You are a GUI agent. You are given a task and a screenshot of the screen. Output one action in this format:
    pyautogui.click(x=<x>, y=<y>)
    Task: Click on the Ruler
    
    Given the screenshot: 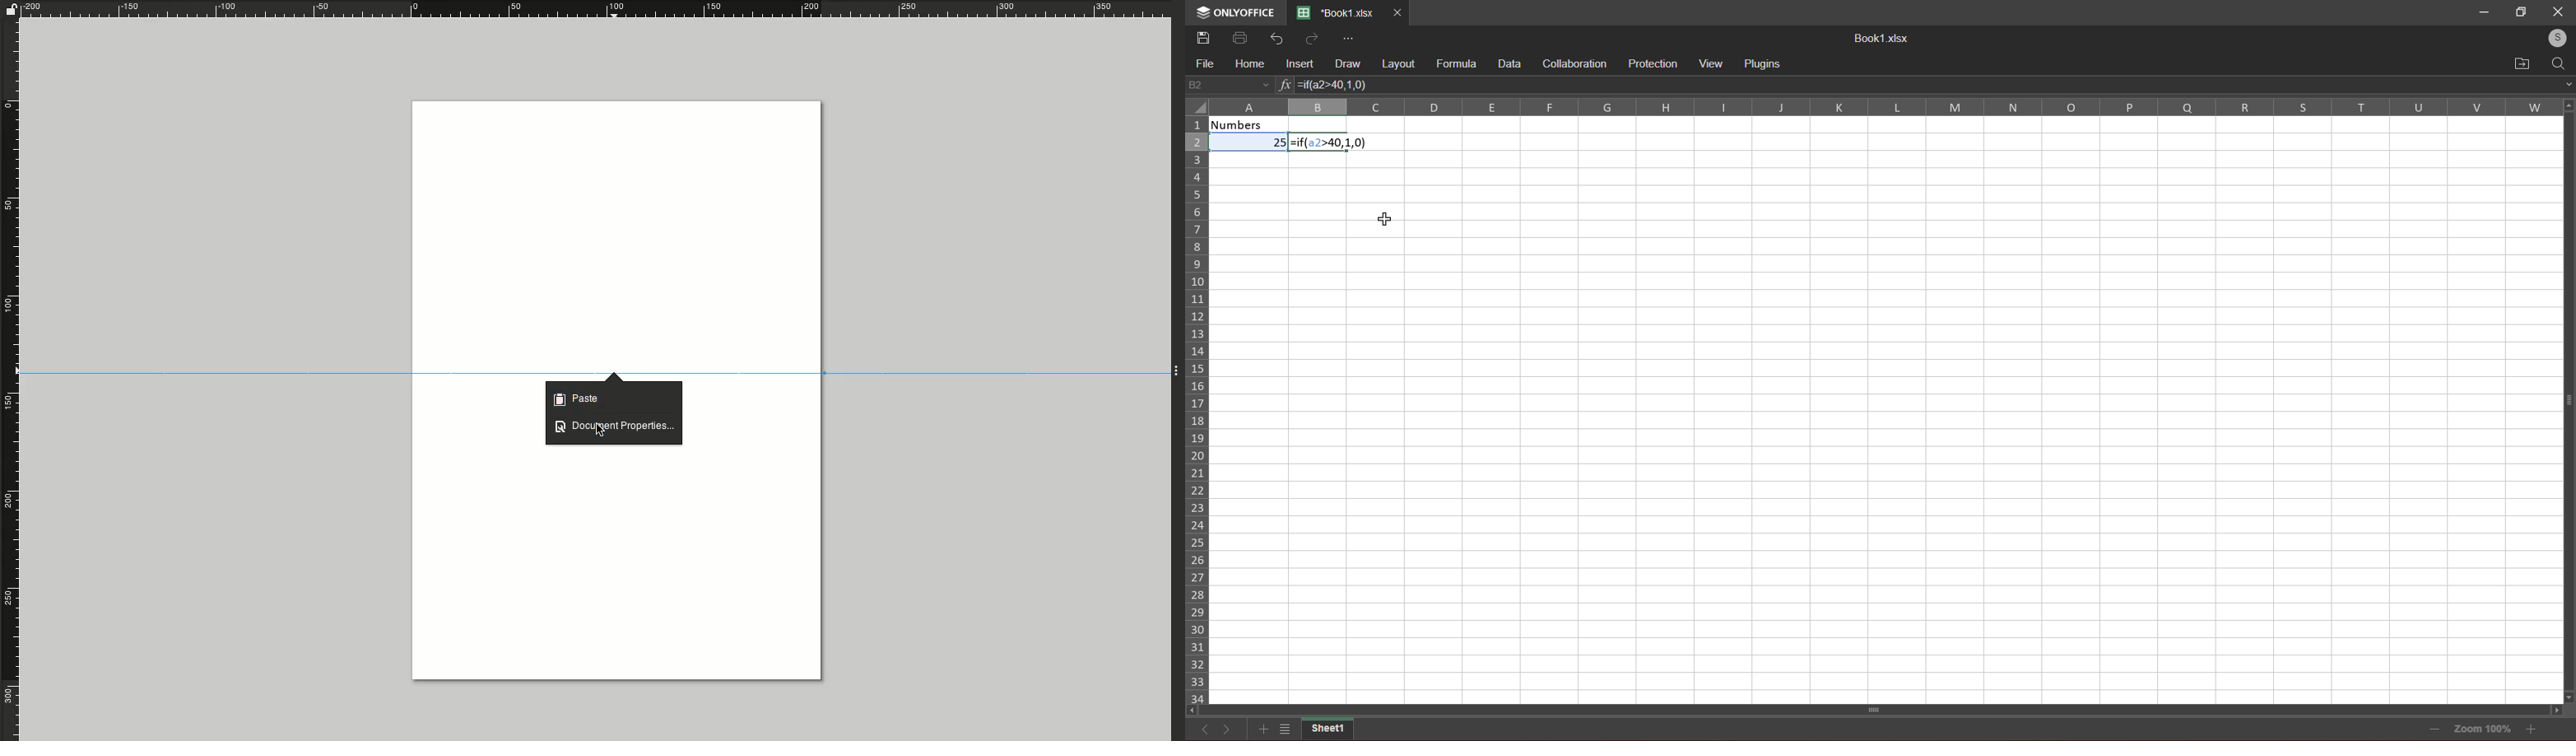 What is the action you would take?
    pyautogui.click(x=600, y=8)
    